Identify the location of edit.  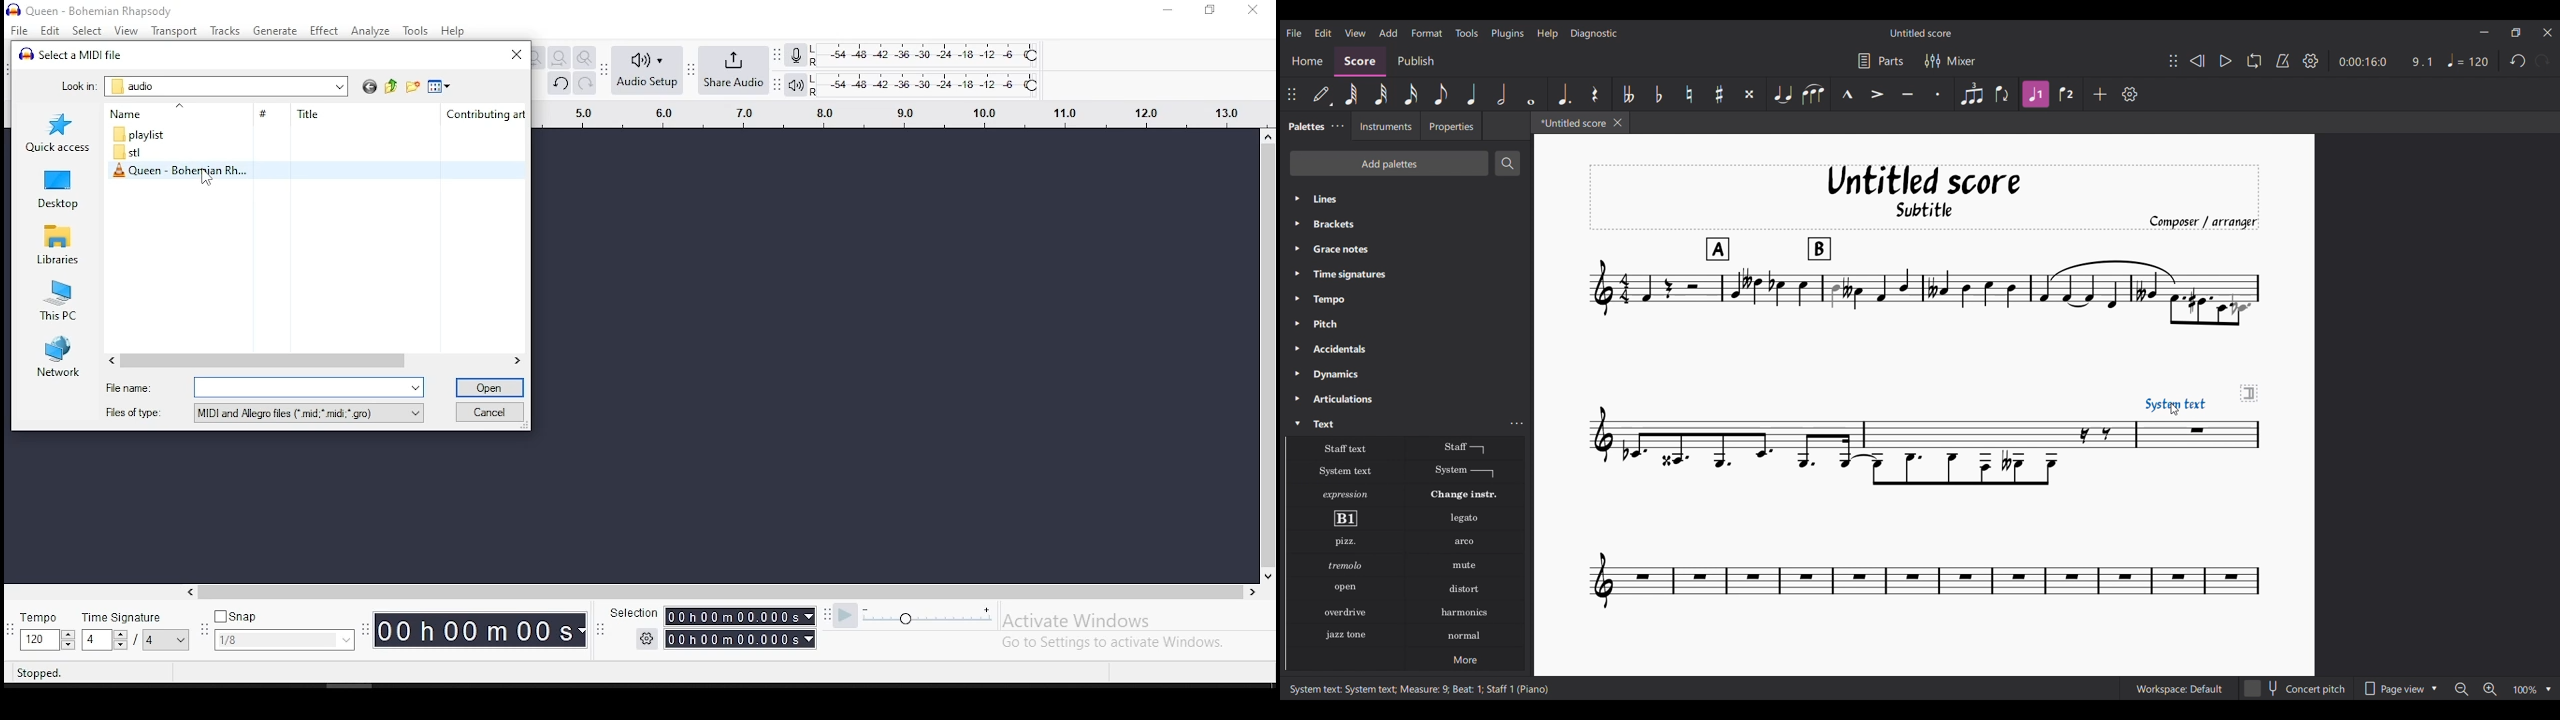
(50, 31).